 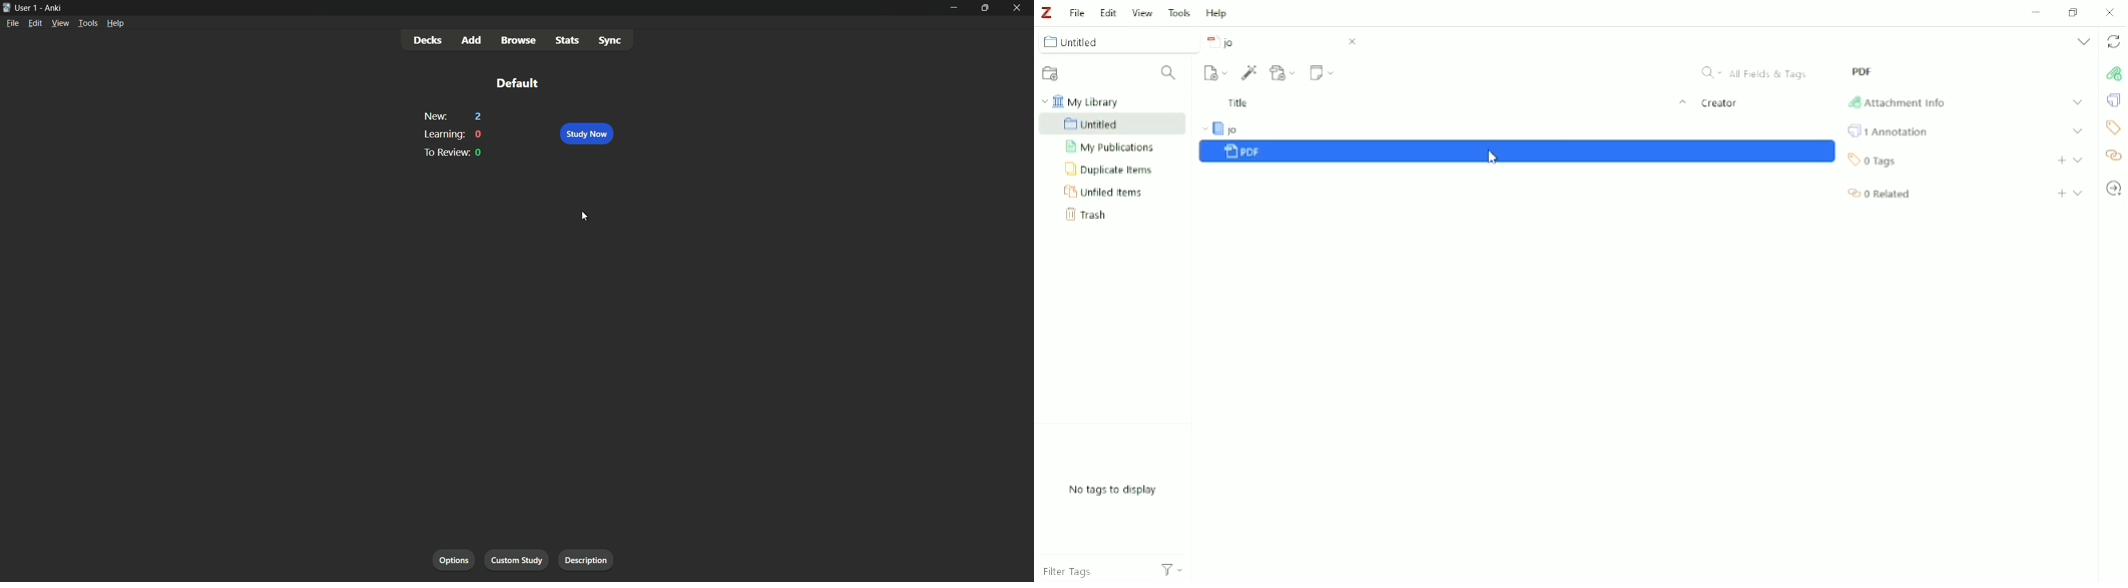 What do you see at coordinates (589, 133) in the screenshot?
I see `study now` at bounding box center [589, 133].